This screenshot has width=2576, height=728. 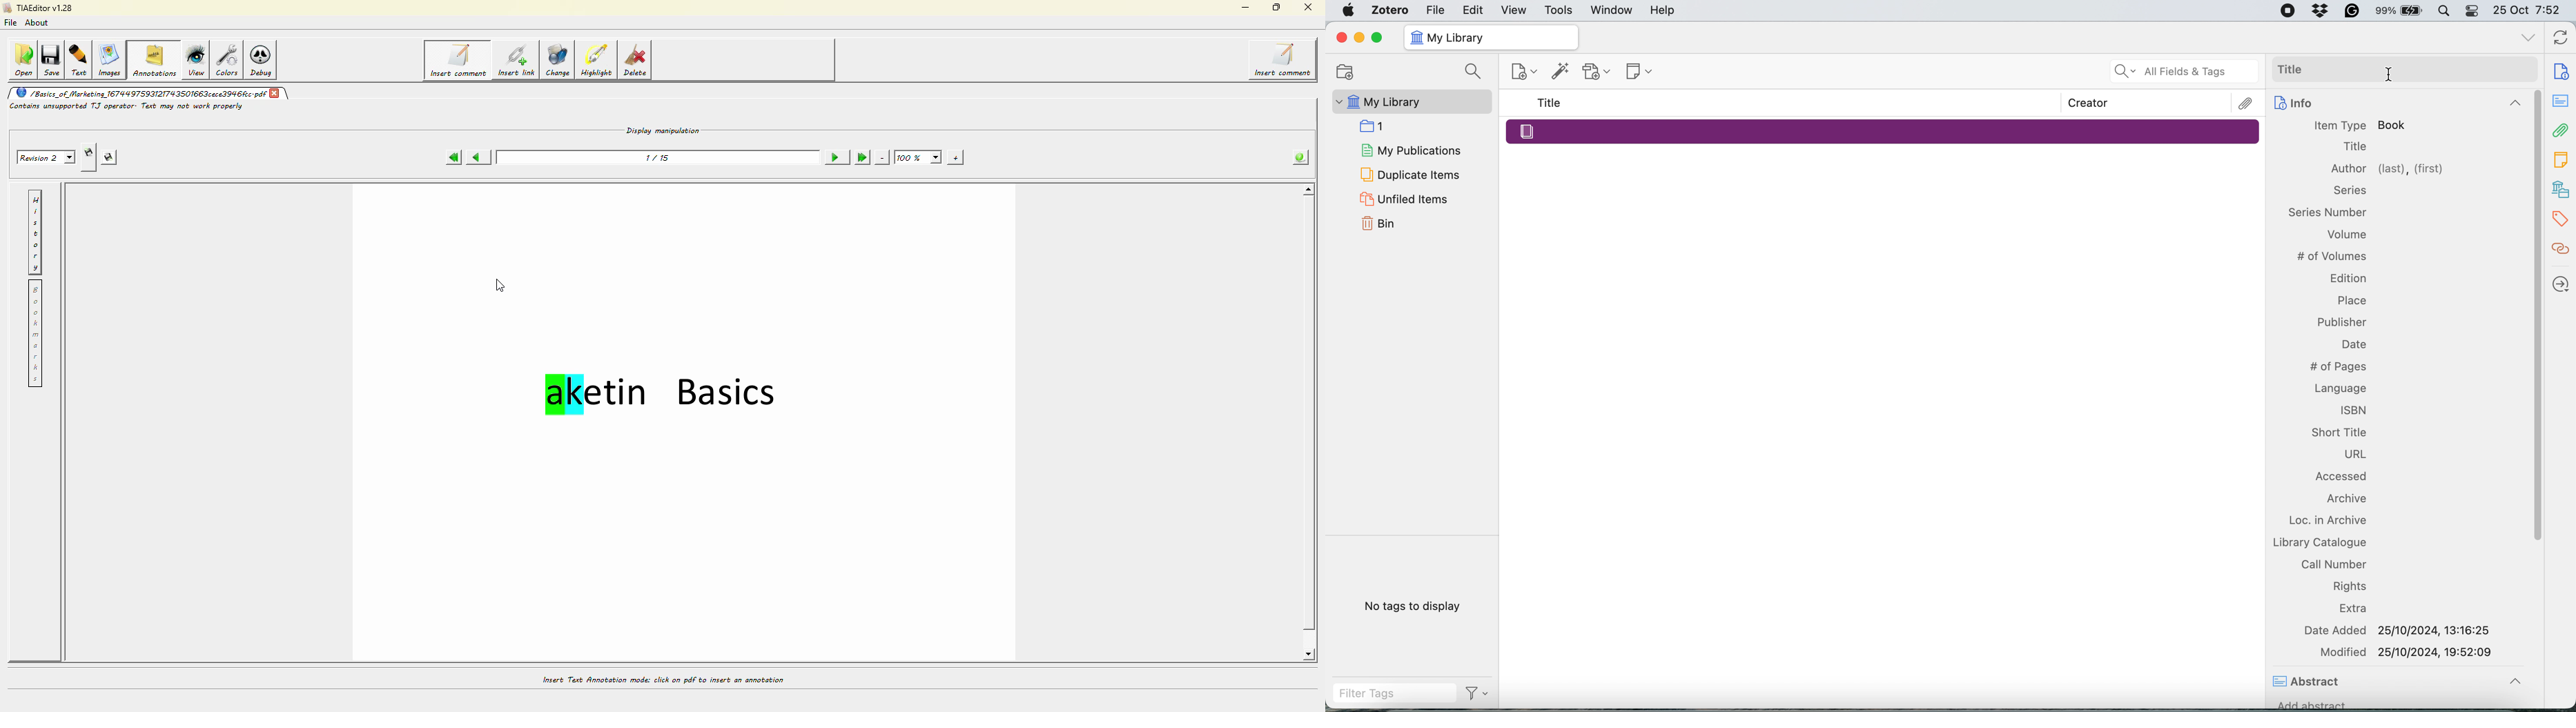 I want to click on Window, so click(x=1612, y=10).